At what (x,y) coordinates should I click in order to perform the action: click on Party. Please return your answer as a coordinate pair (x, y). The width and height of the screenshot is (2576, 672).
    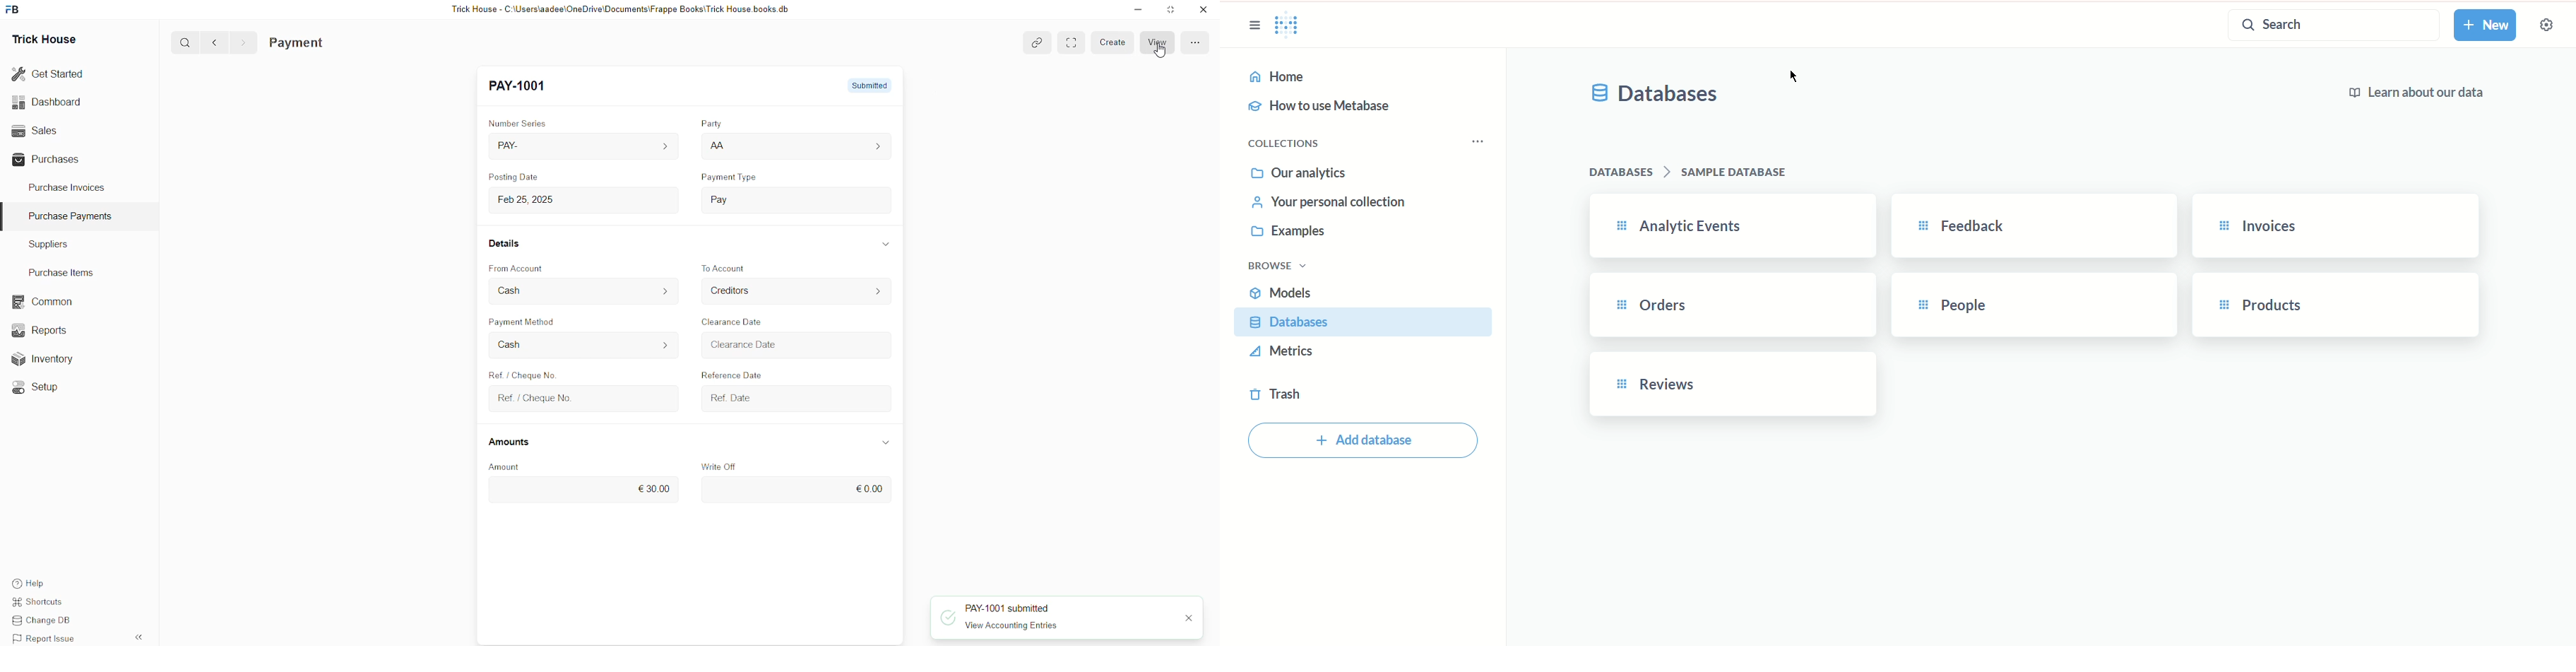
    Looking at the image, I should click on (707, 125).